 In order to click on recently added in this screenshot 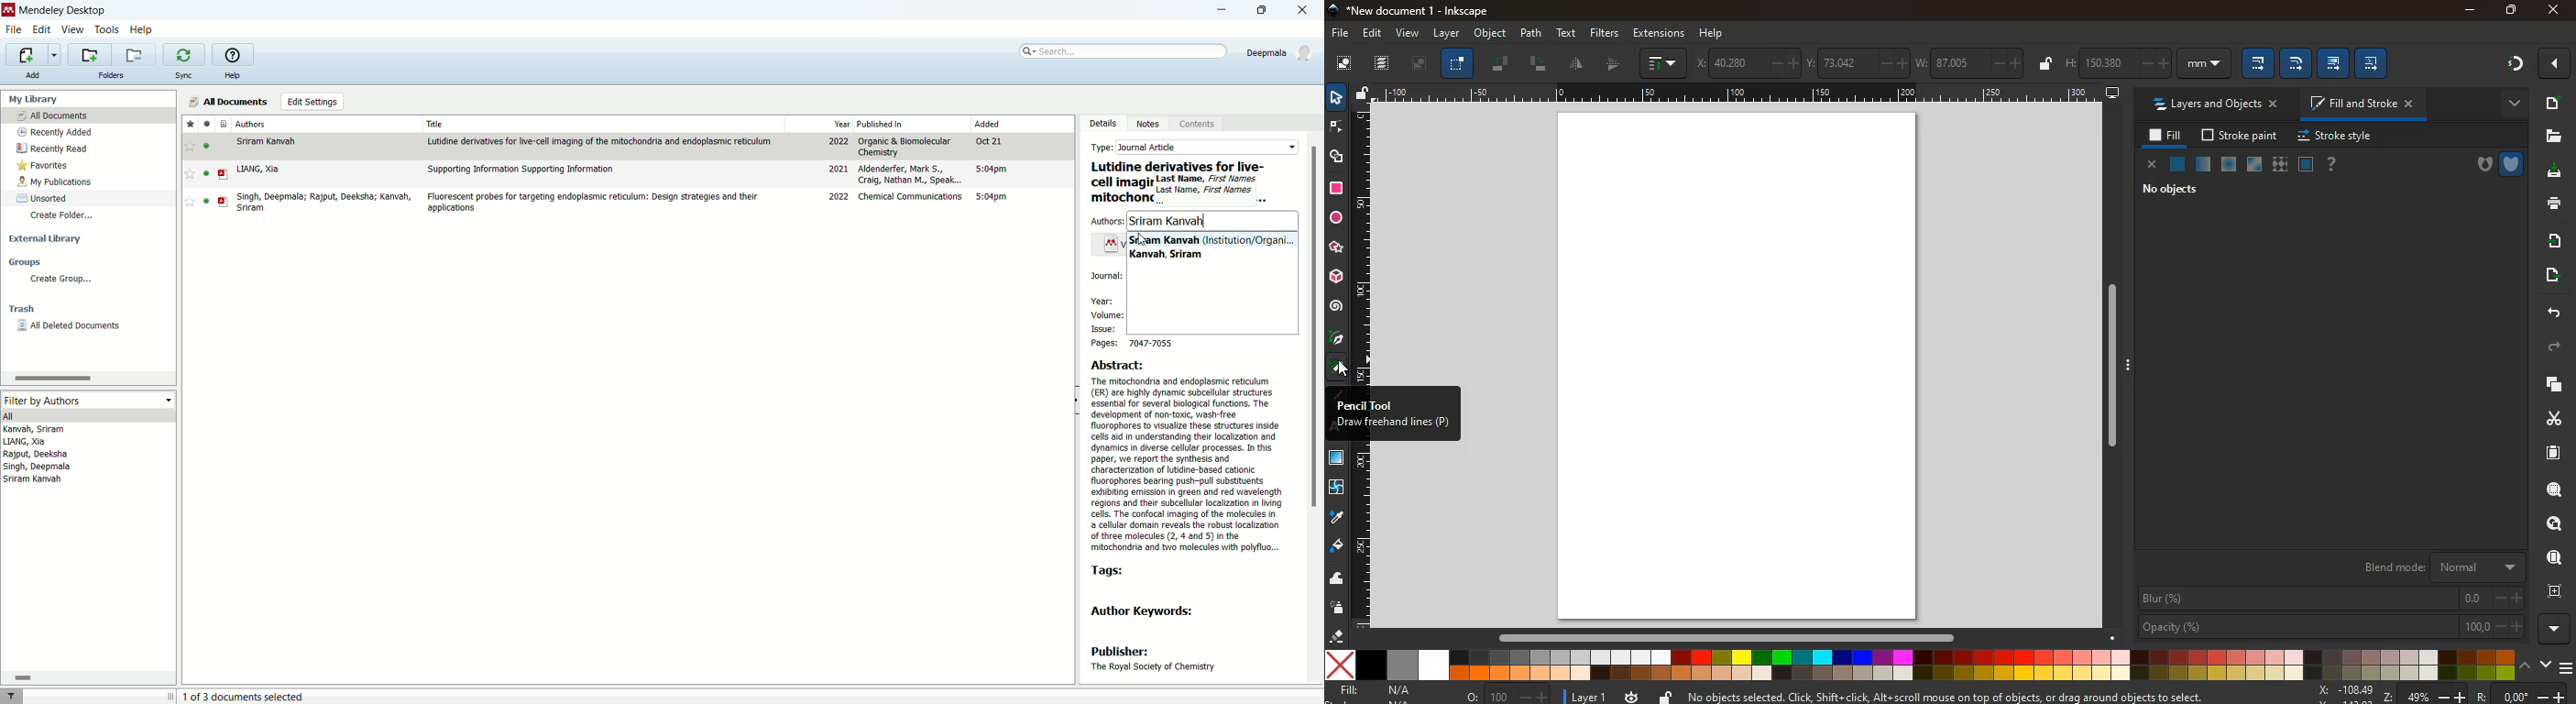, I will do `click(53, 133)`.